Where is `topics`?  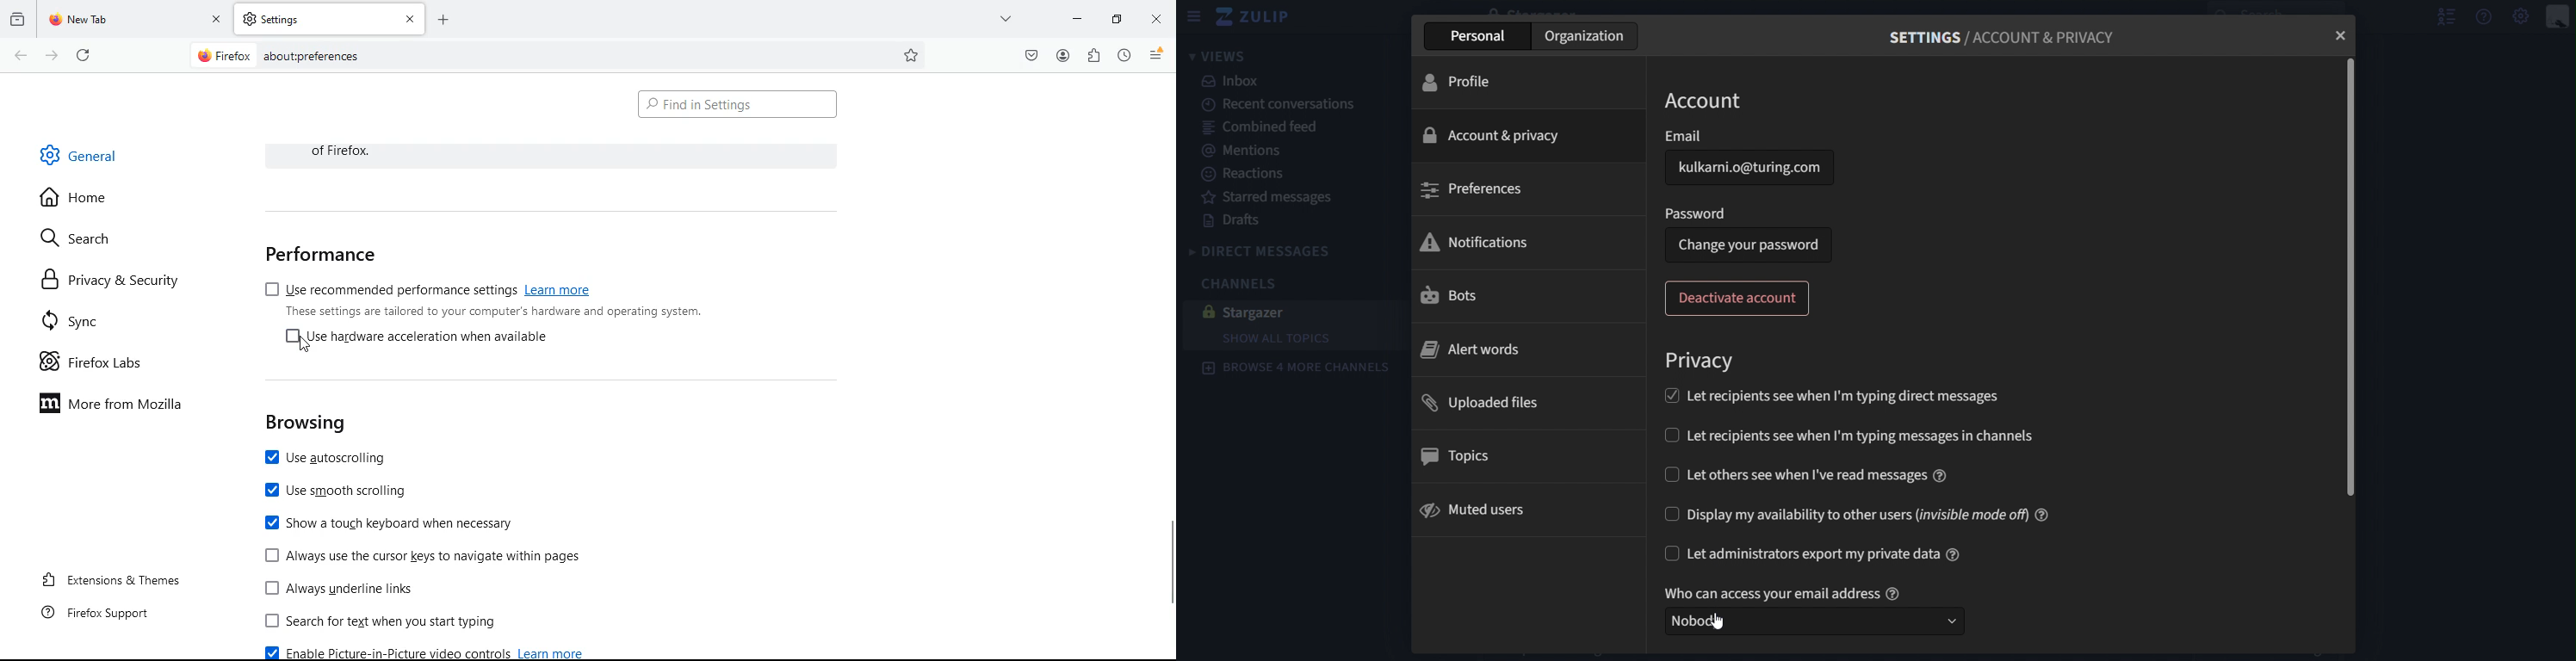
topics is located at coordinates (1466, 457).